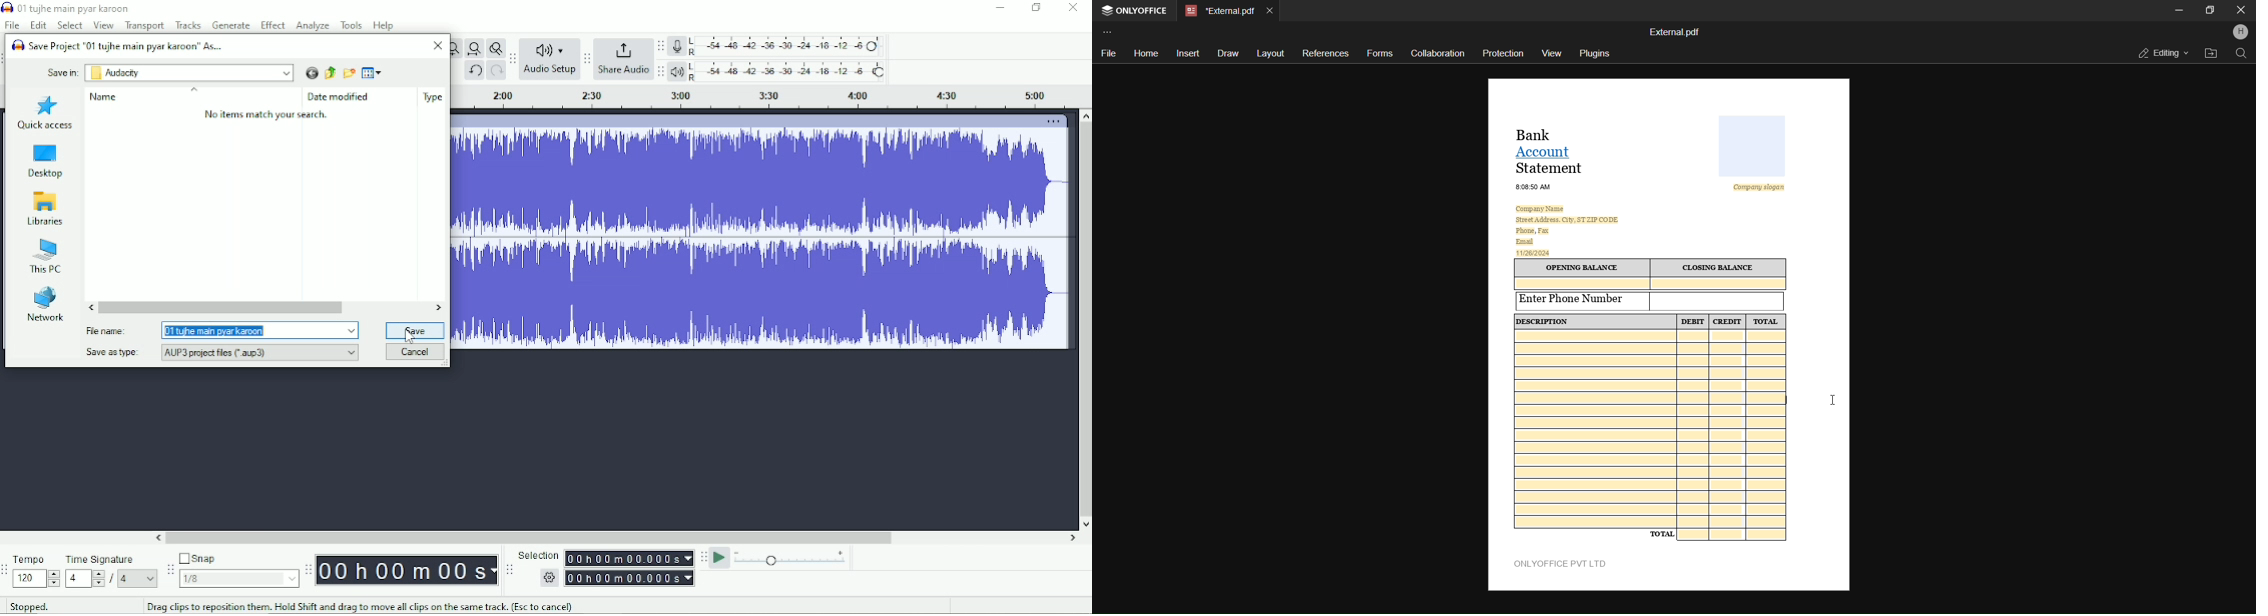 Image resolution: width=2268 pixels, height=616 pixels. Describe the element at coordinates (145, 25) in the screenshot. I see `Transport` at that location.